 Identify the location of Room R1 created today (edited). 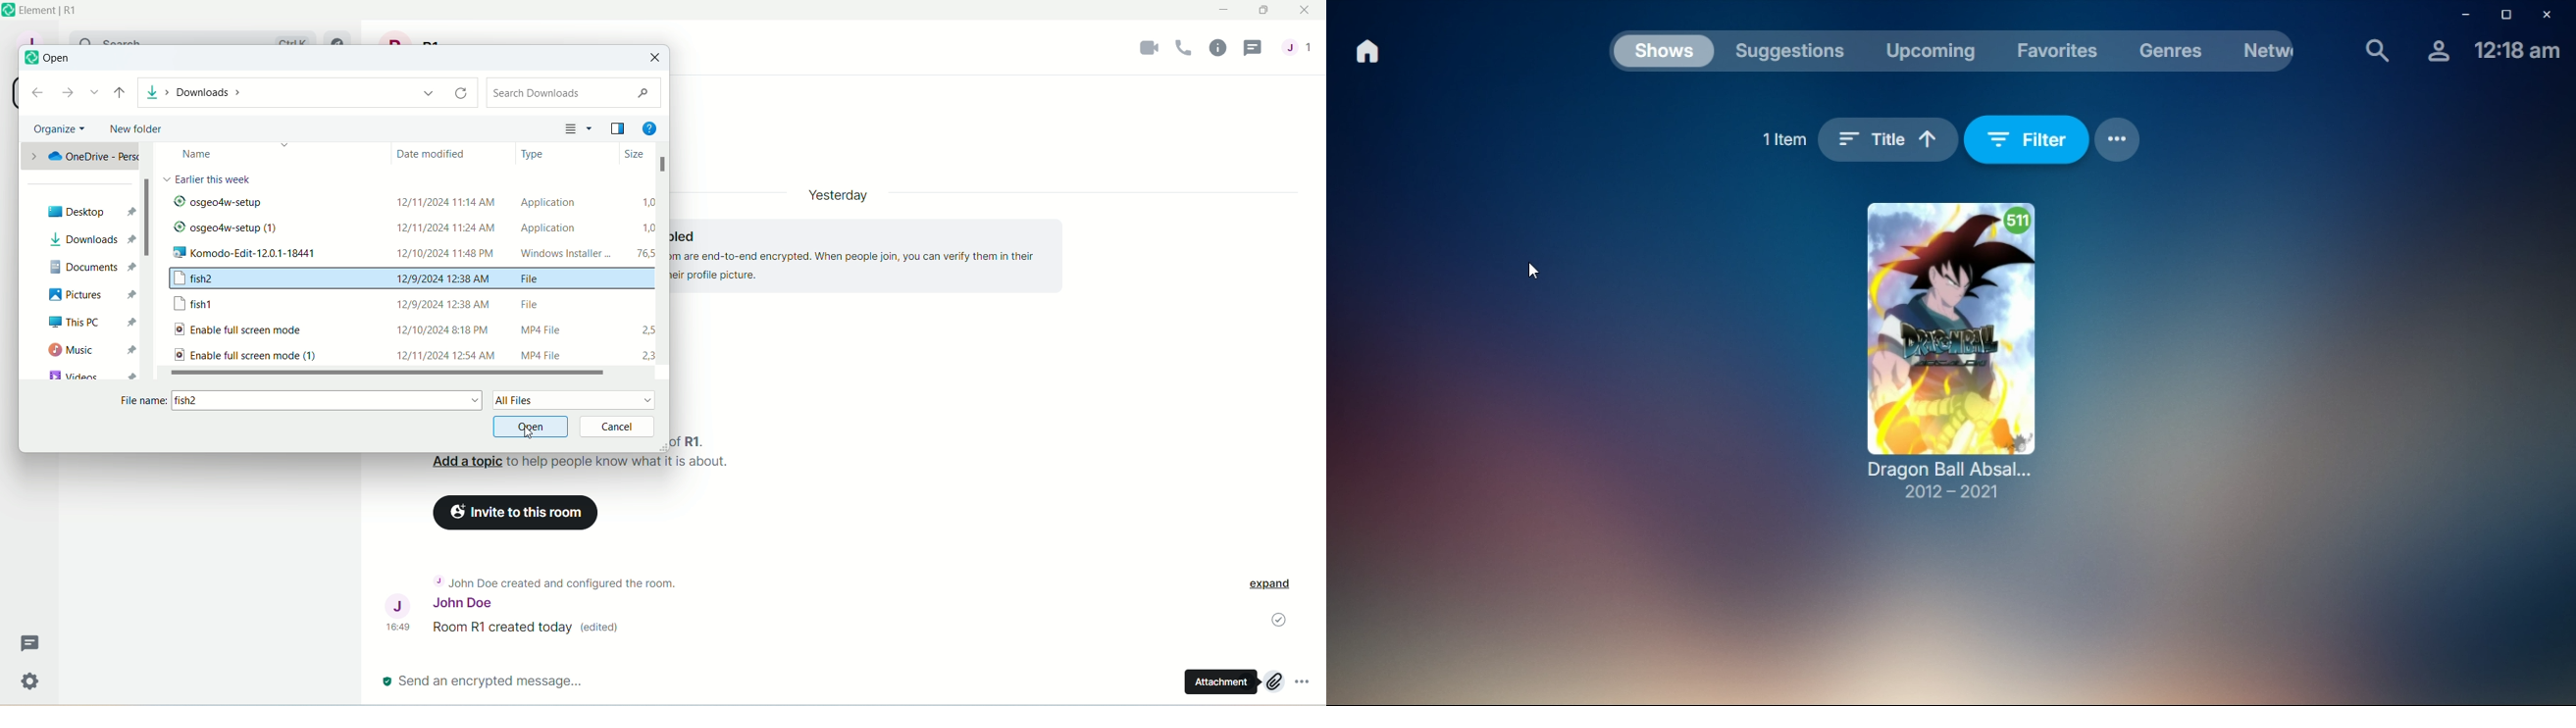
(532, 630).